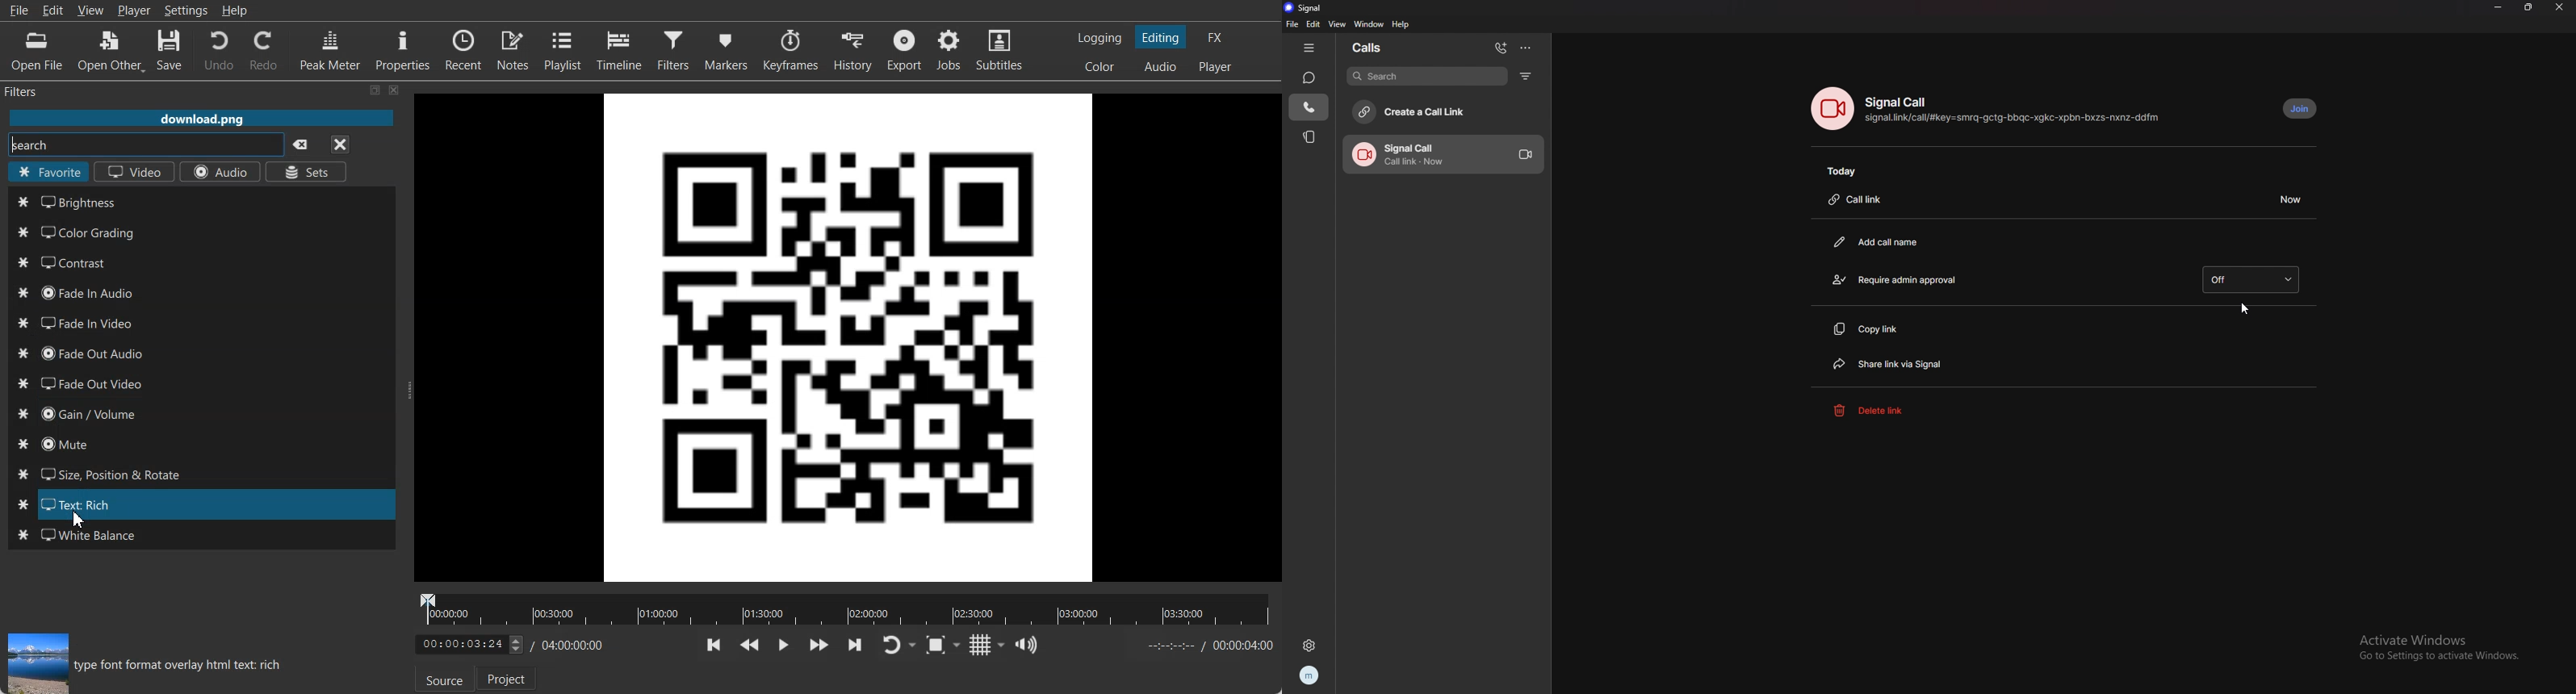 Image resolution: width=2576 pixels, height=700 pixels. What do you see at coordinates (569, 645) in the screenshot?
I see `Timing ` at bounding box center [569, 645].